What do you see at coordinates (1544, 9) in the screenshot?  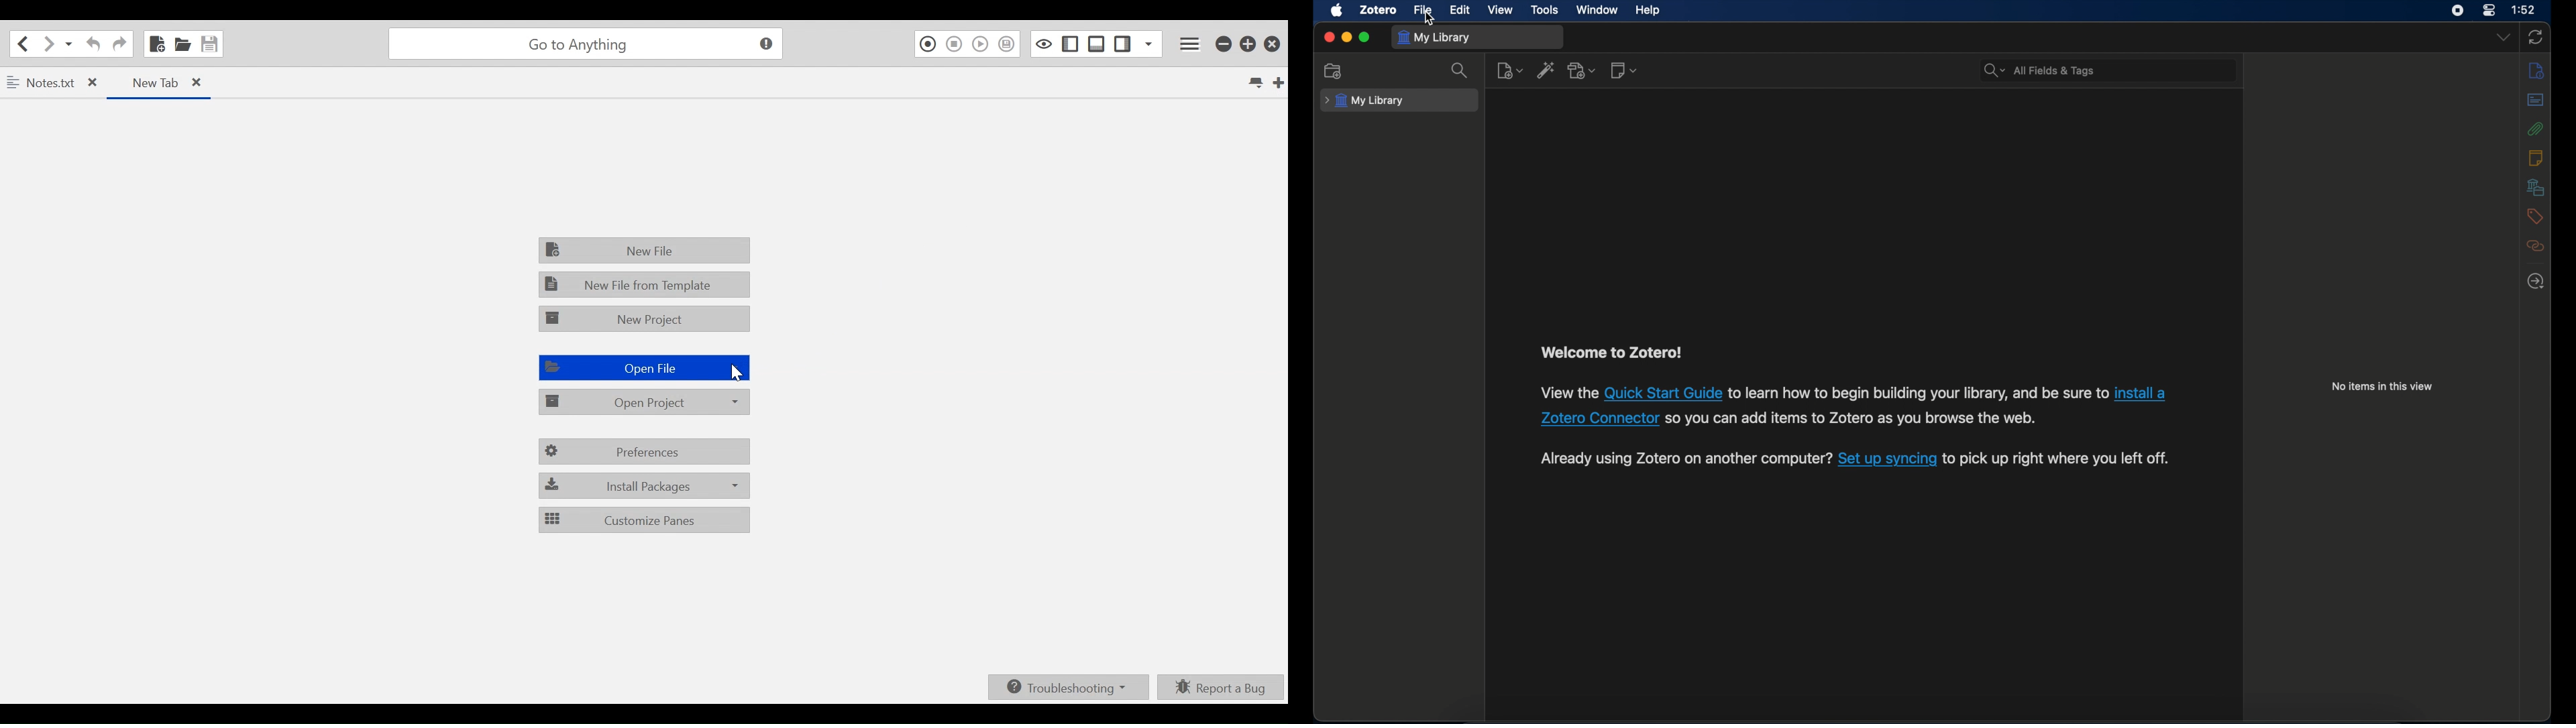 I see `tools` at bounding box center [1544, 9].